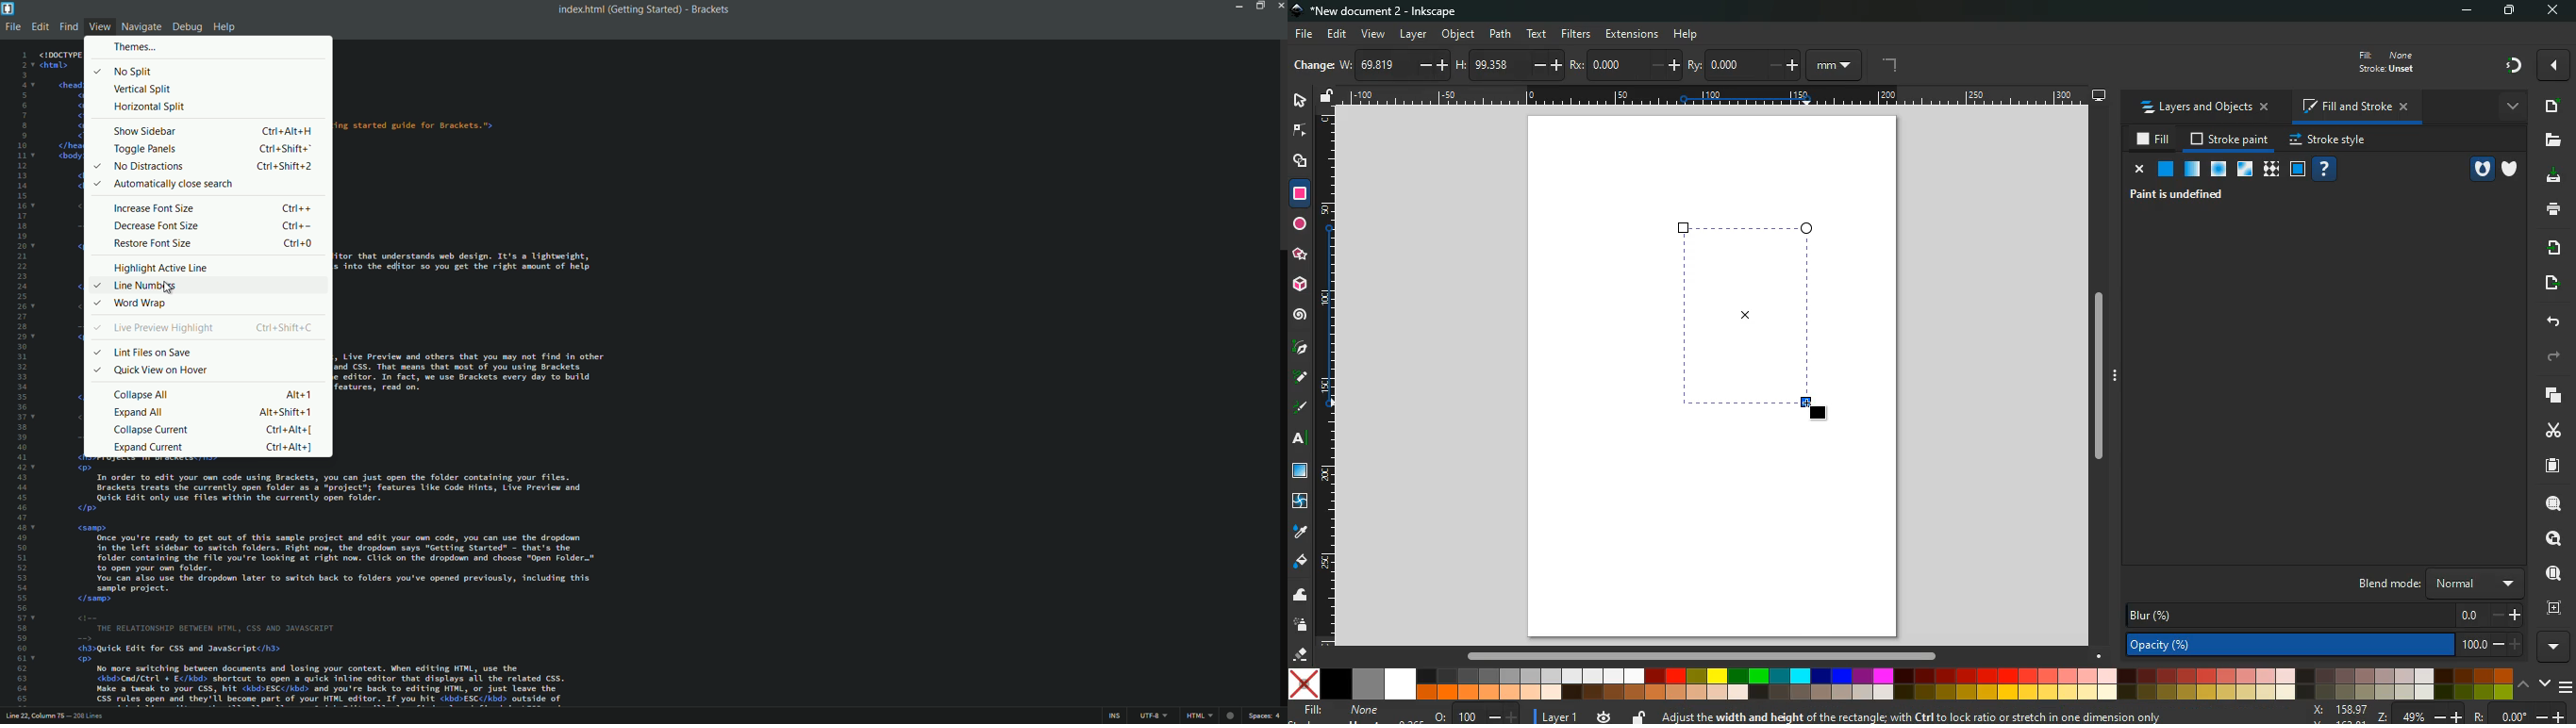  Describe the element at coordinates (161, 268) in the screenshot. I see `Highlight Active Line` at that location.